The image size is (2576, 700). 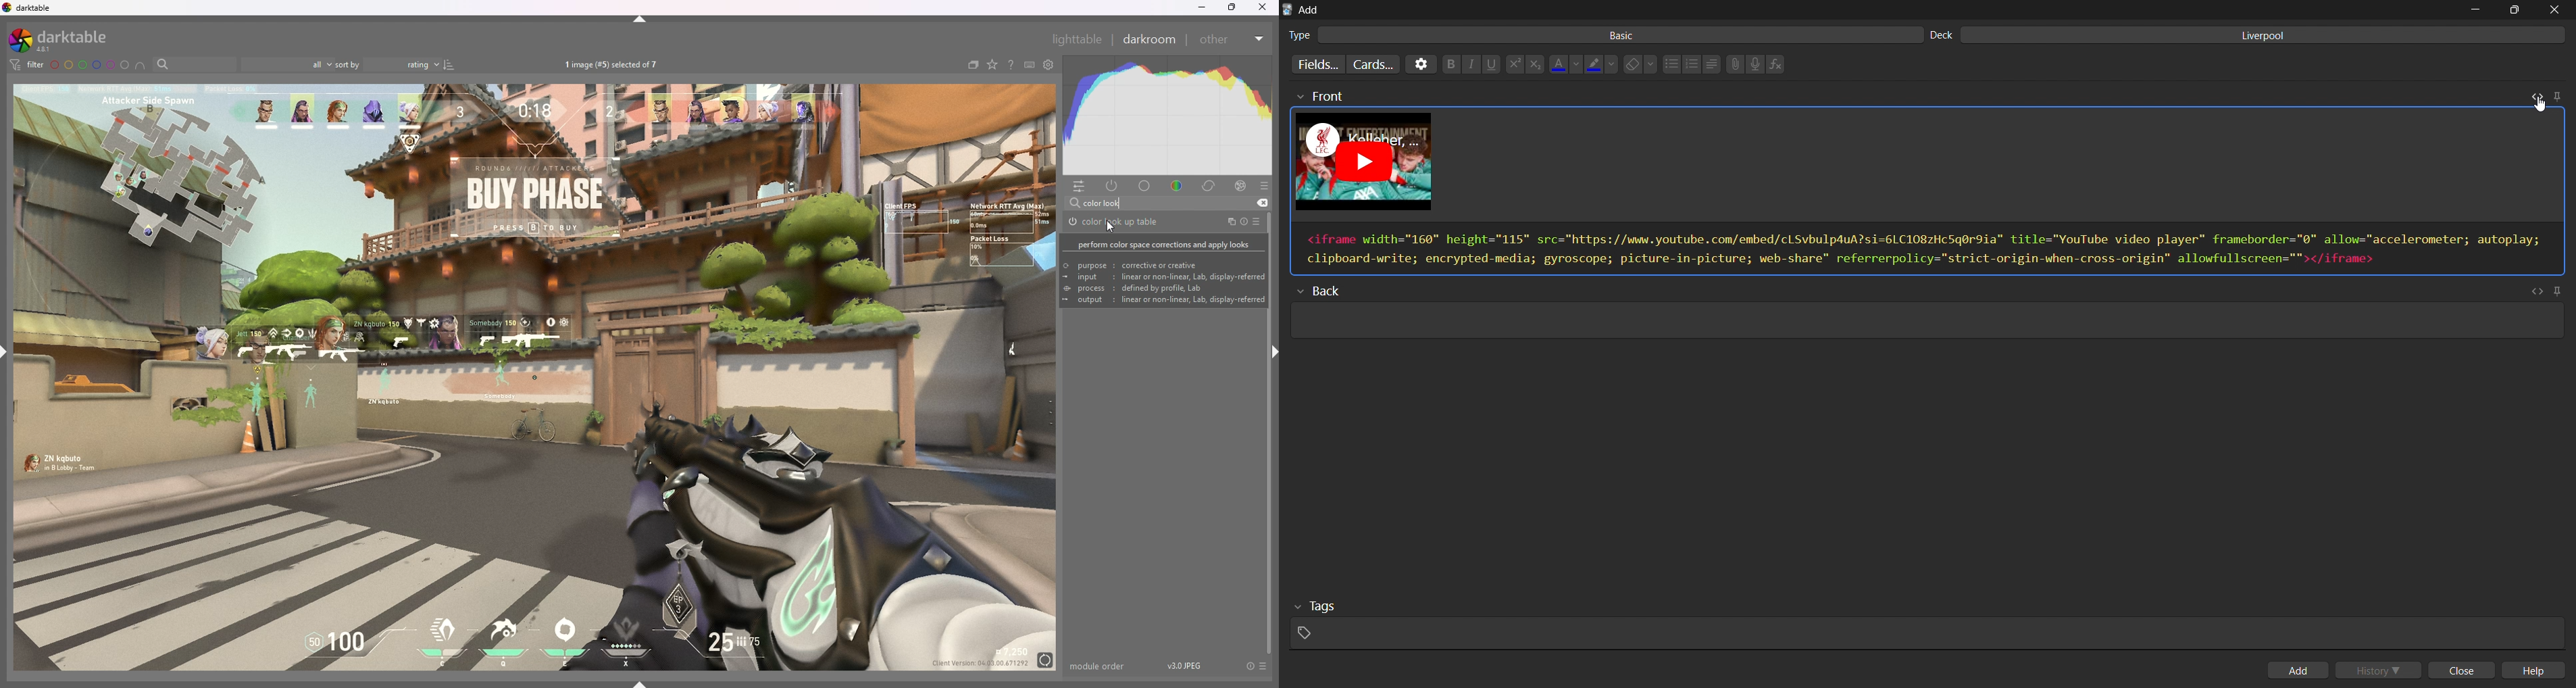 I want to click on line spacing, so click(x=1711, y=64).